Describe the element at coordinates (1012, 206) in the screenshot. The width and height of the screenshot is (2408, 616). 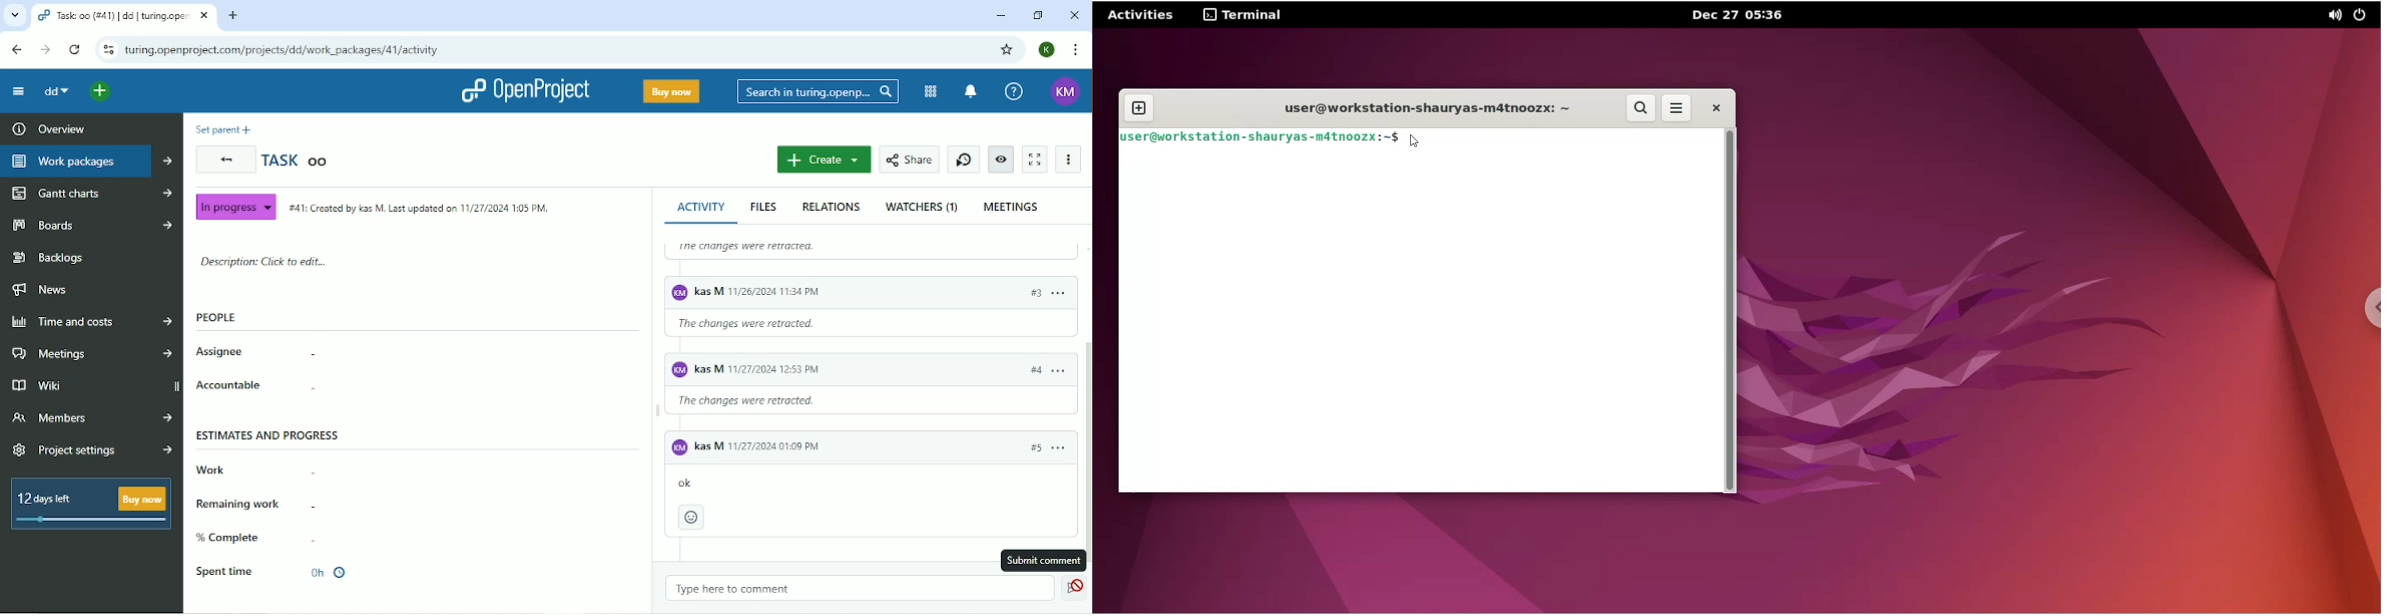
I see `Meetings` at that location.